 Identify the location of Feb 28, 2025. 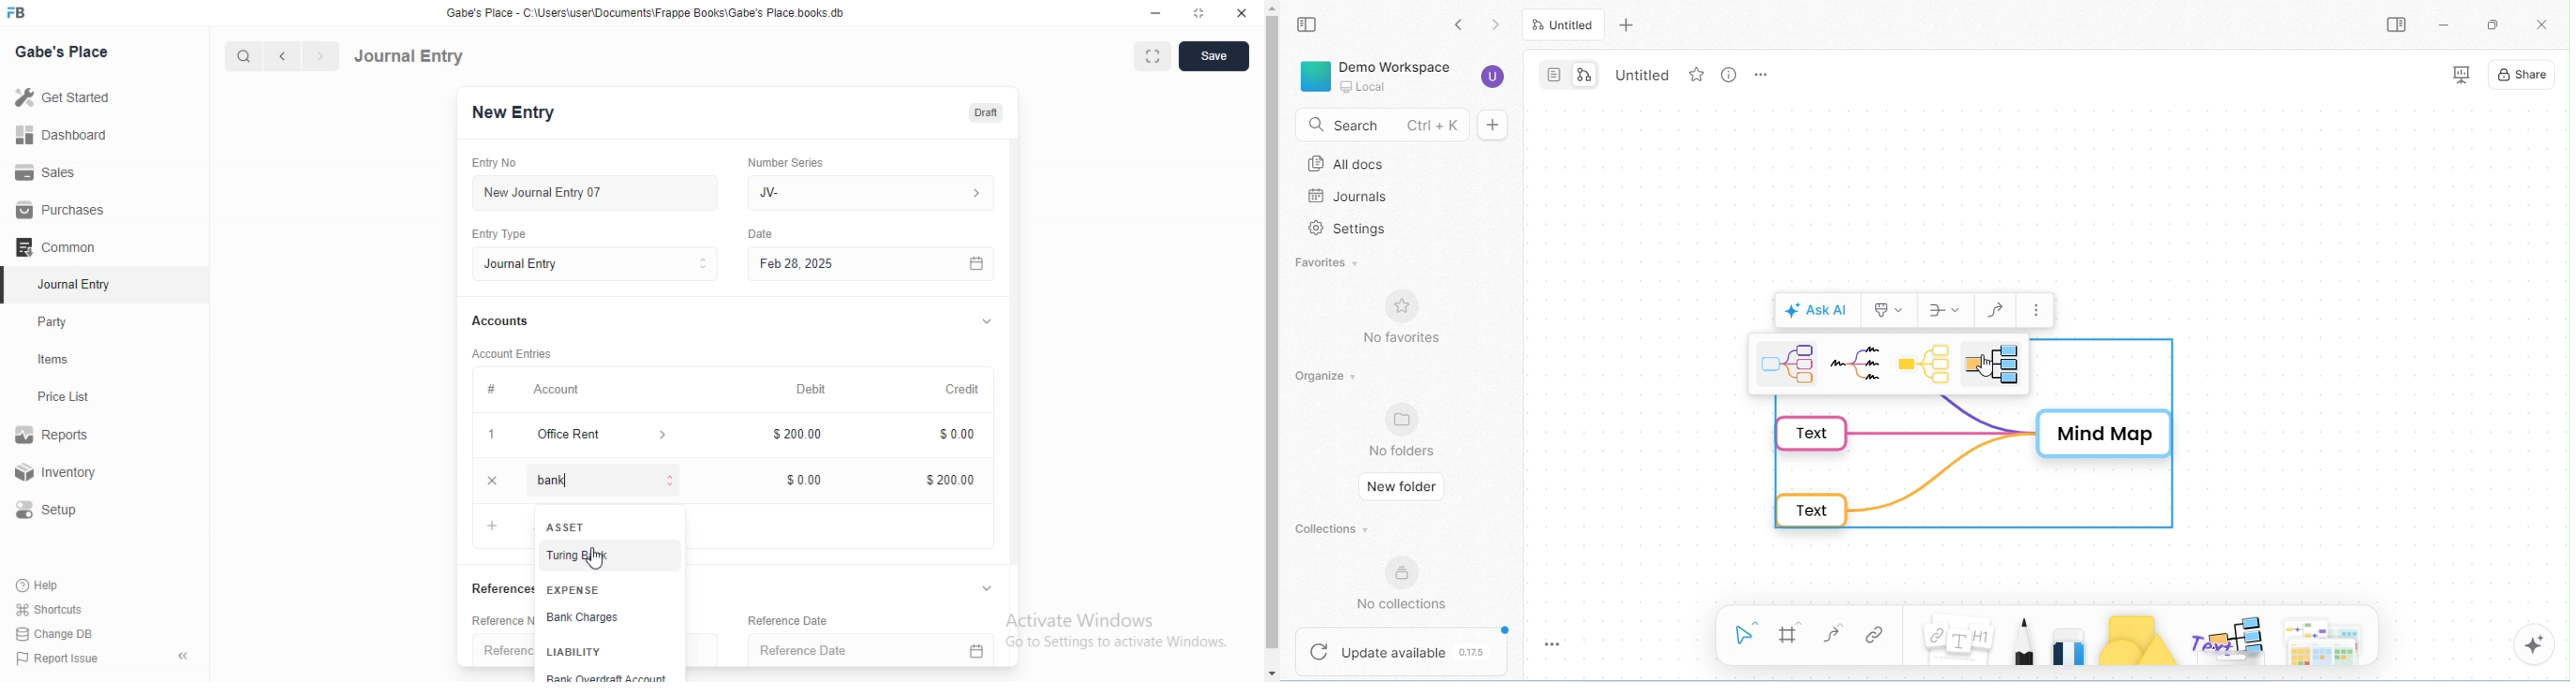
(880, 265).